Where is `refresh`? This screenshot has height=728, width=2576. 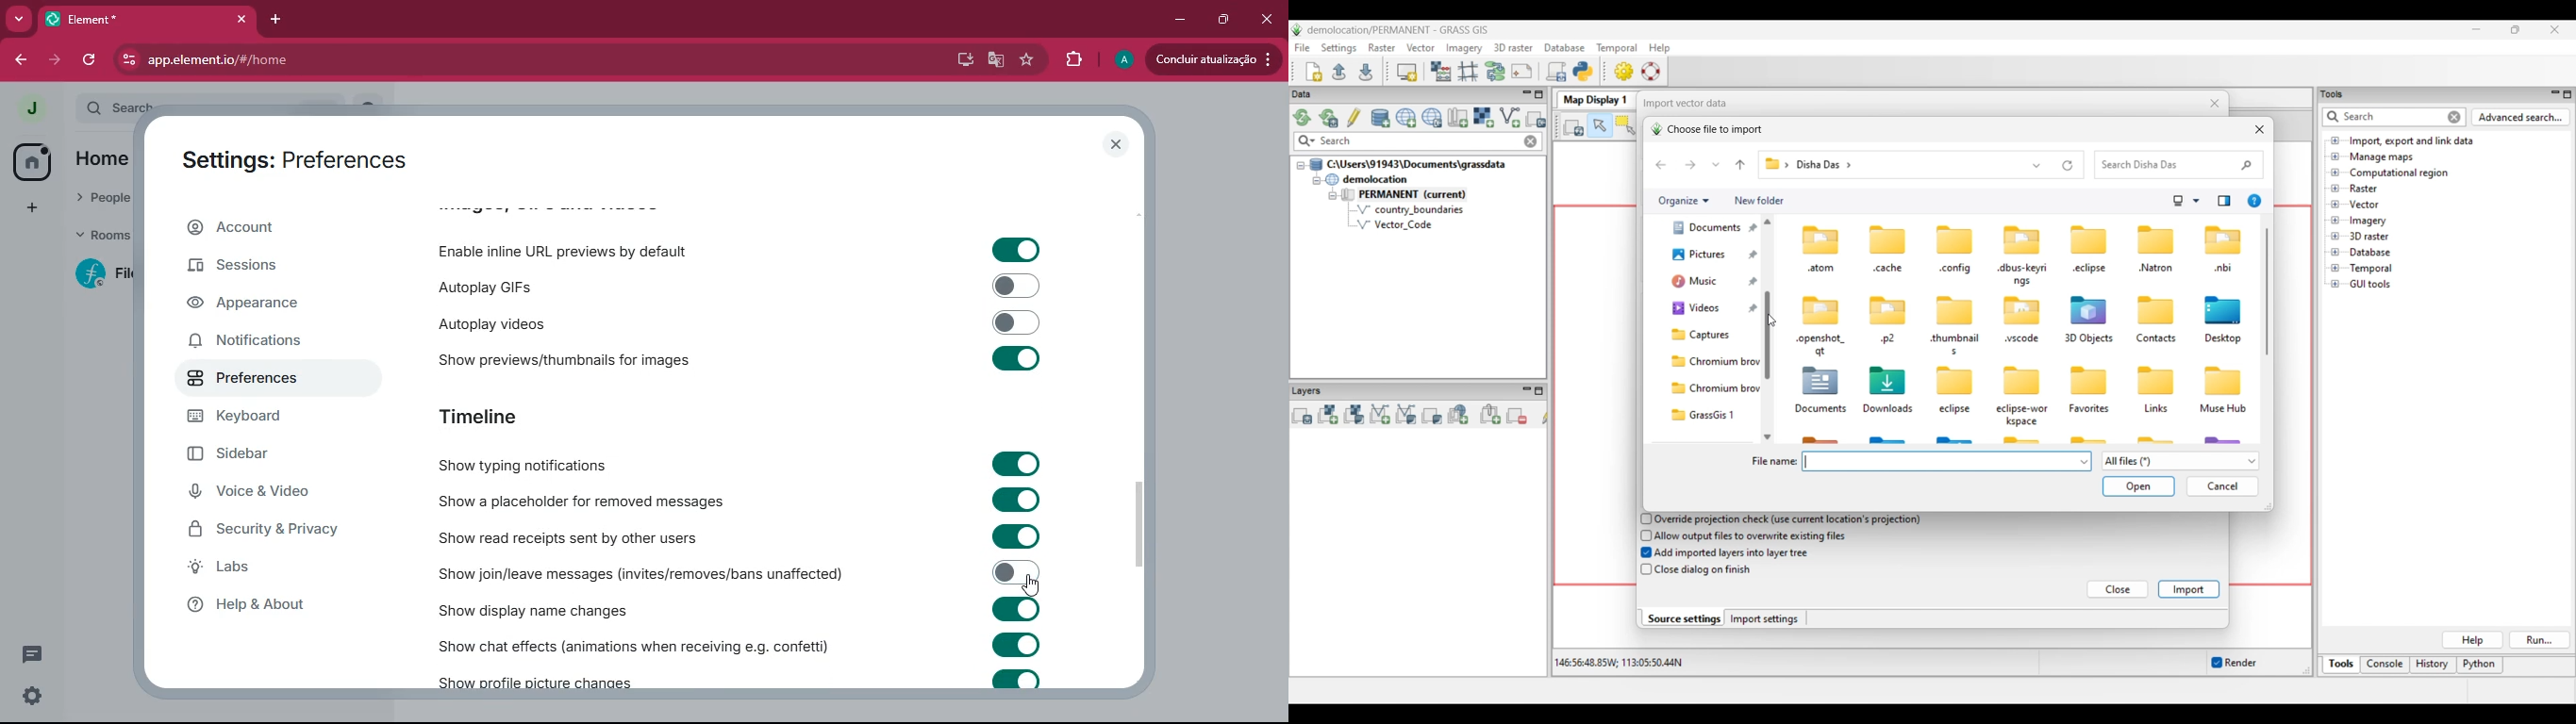 refresh is located at coordinates (91, 61).